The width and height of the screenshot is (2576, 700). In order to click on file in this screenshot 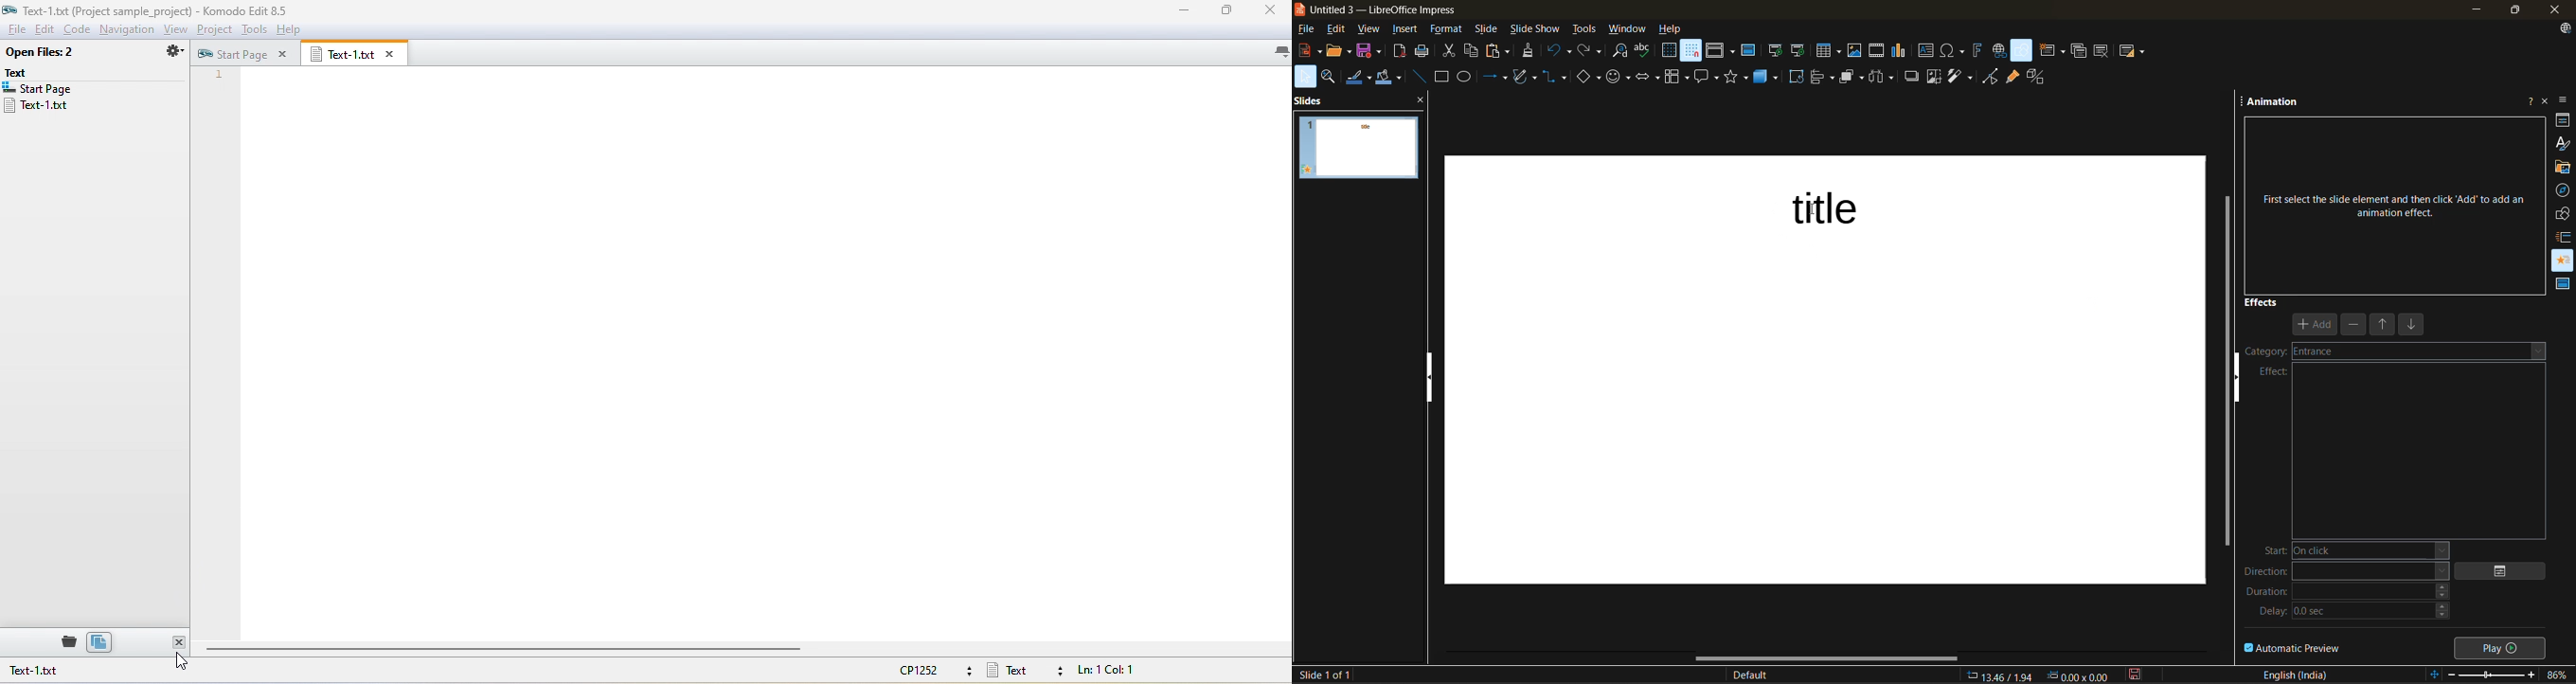, I will do `click(1310, 29)`.